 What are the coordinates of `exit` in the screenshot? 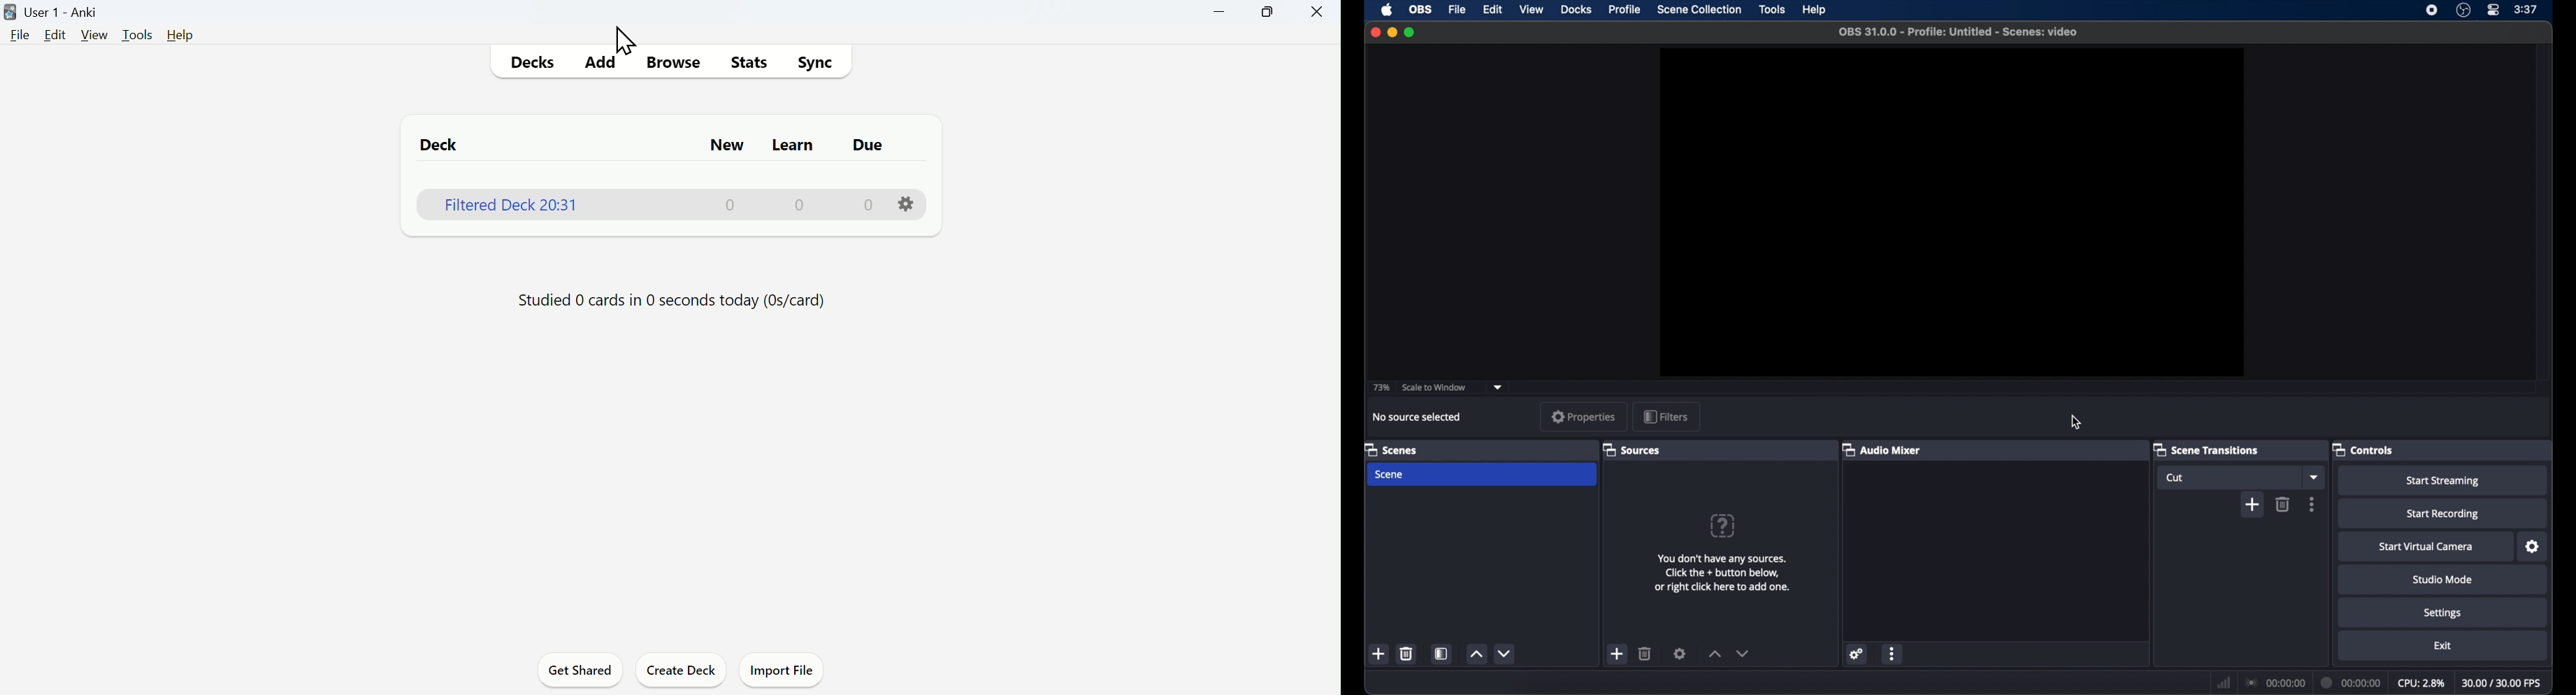 It's located at (2442, 645).